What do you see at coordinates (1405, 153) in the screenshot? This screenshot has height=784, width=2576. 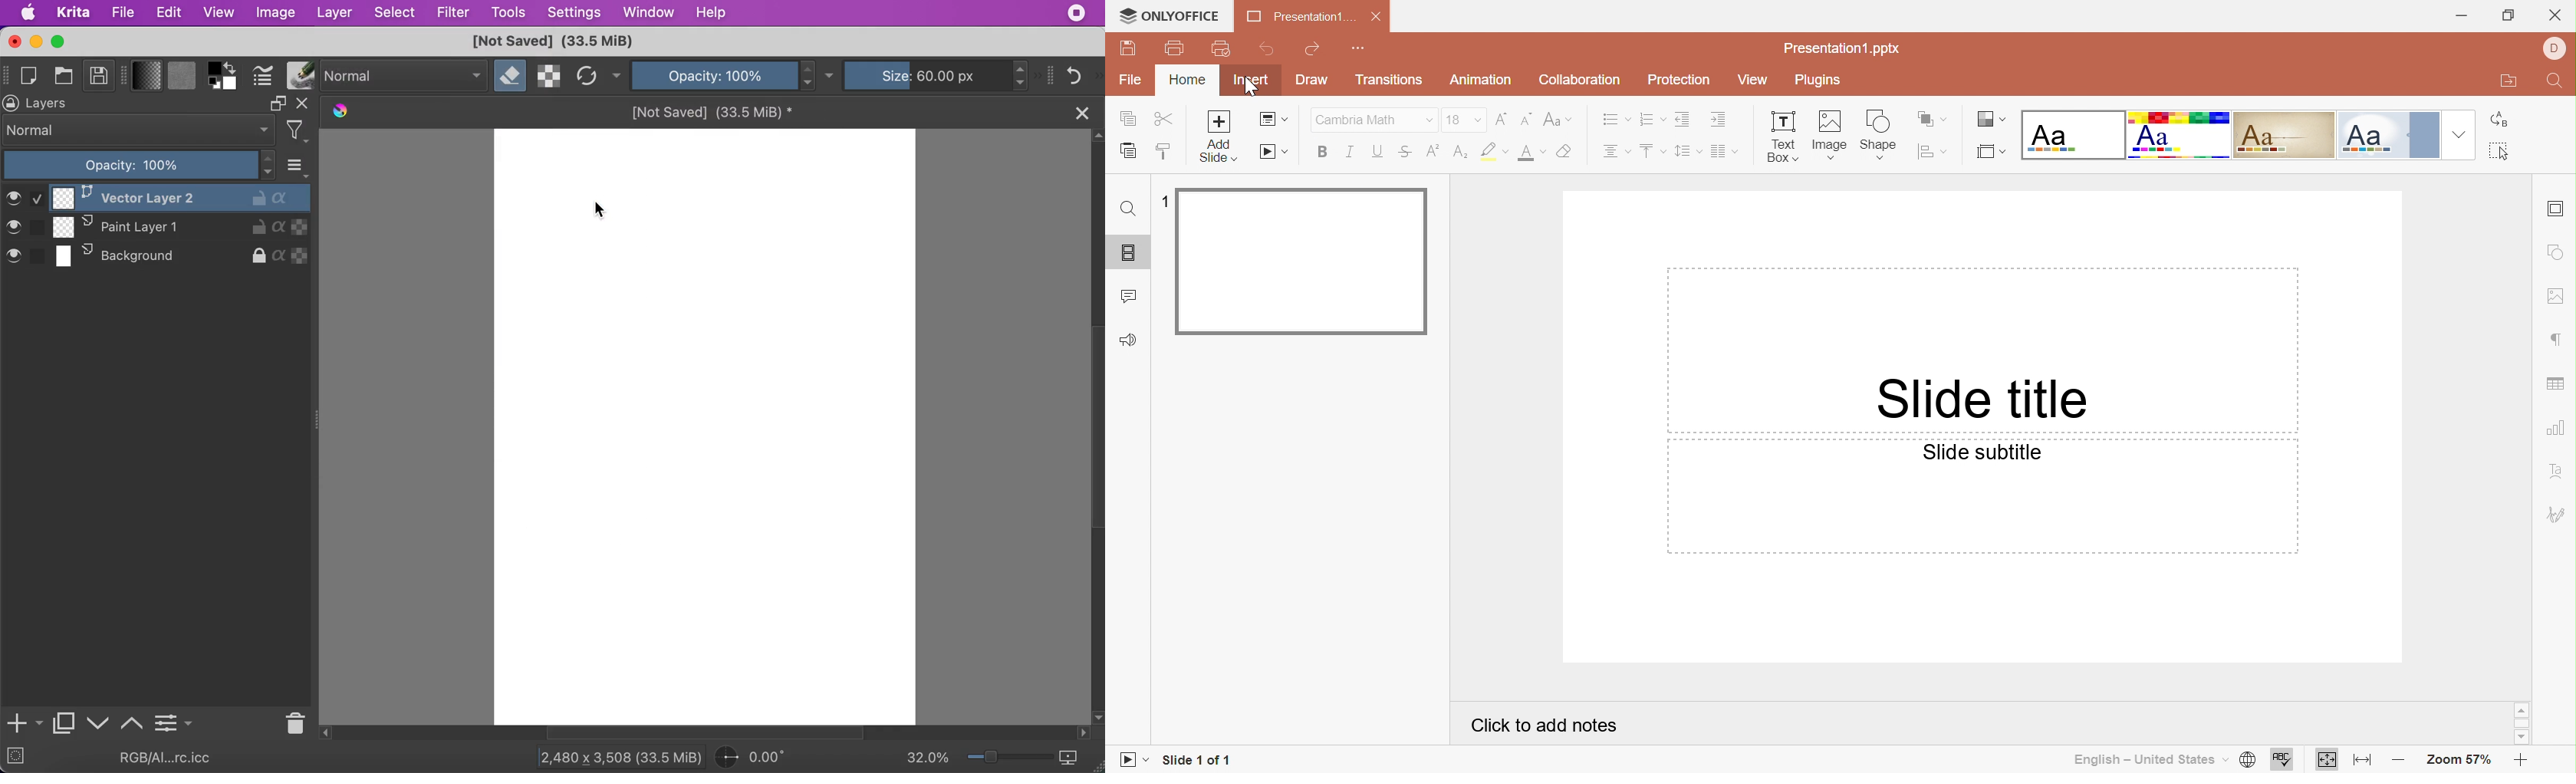 I see `Strikethrough` at bounding box center [1405, 153].